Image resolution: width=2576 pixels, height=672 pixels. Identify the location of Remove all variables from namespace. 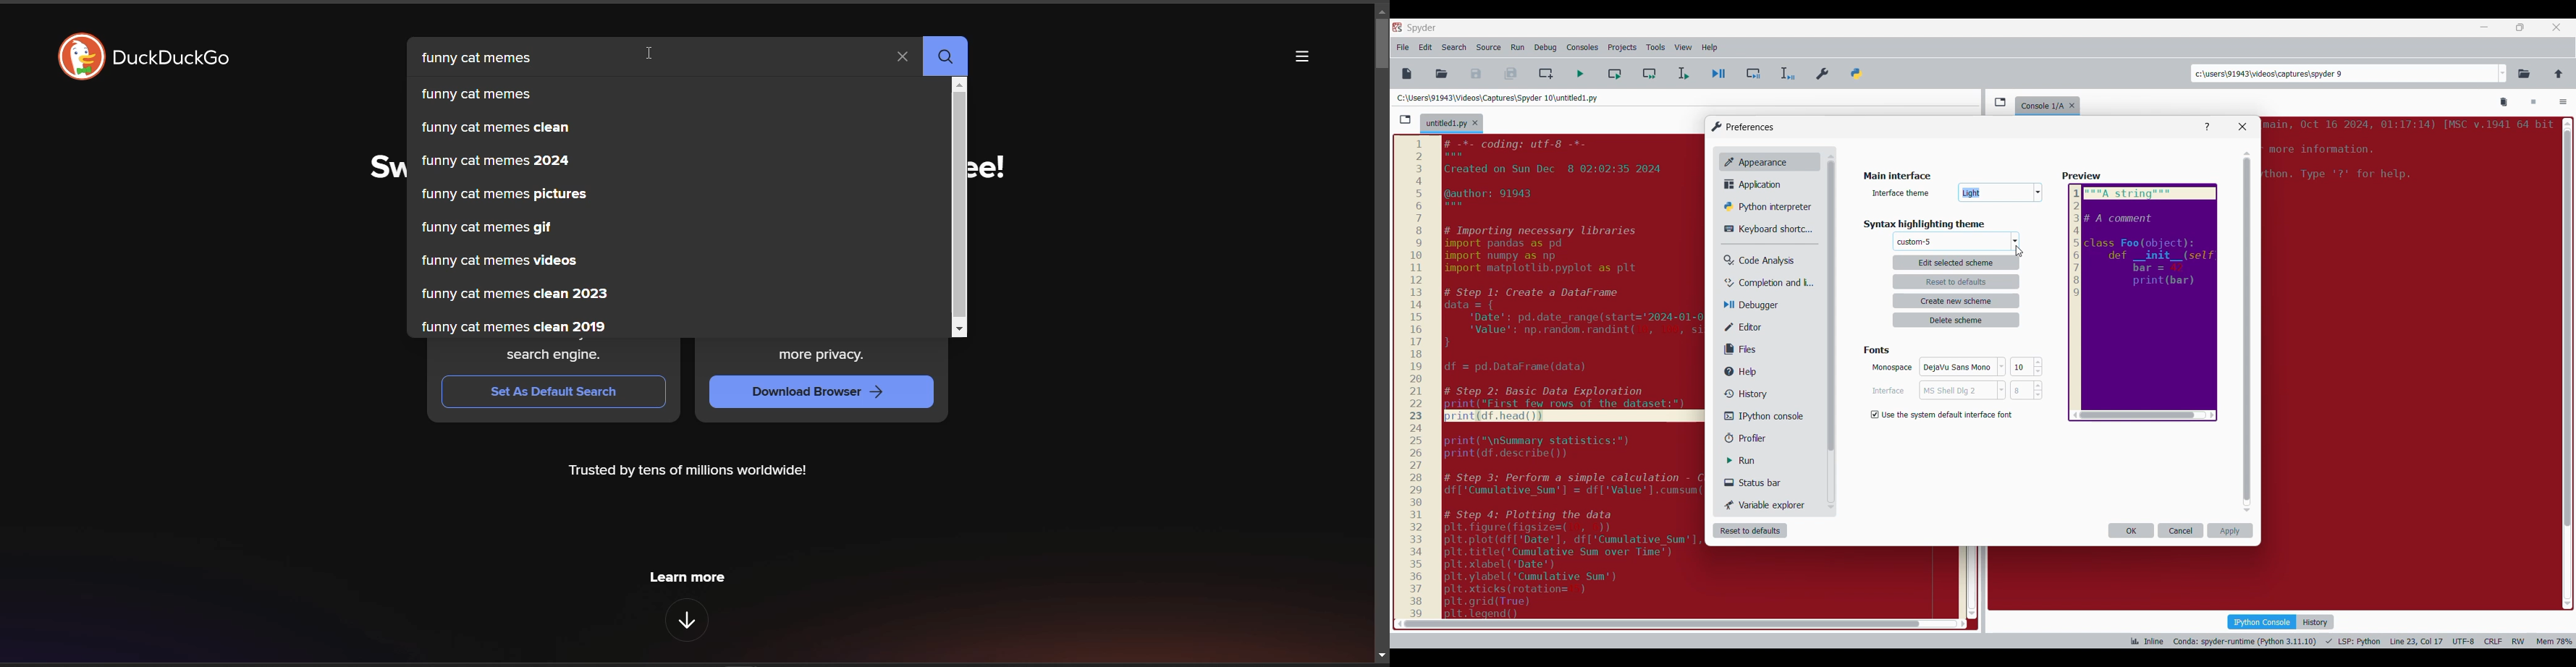
(2504, 103).